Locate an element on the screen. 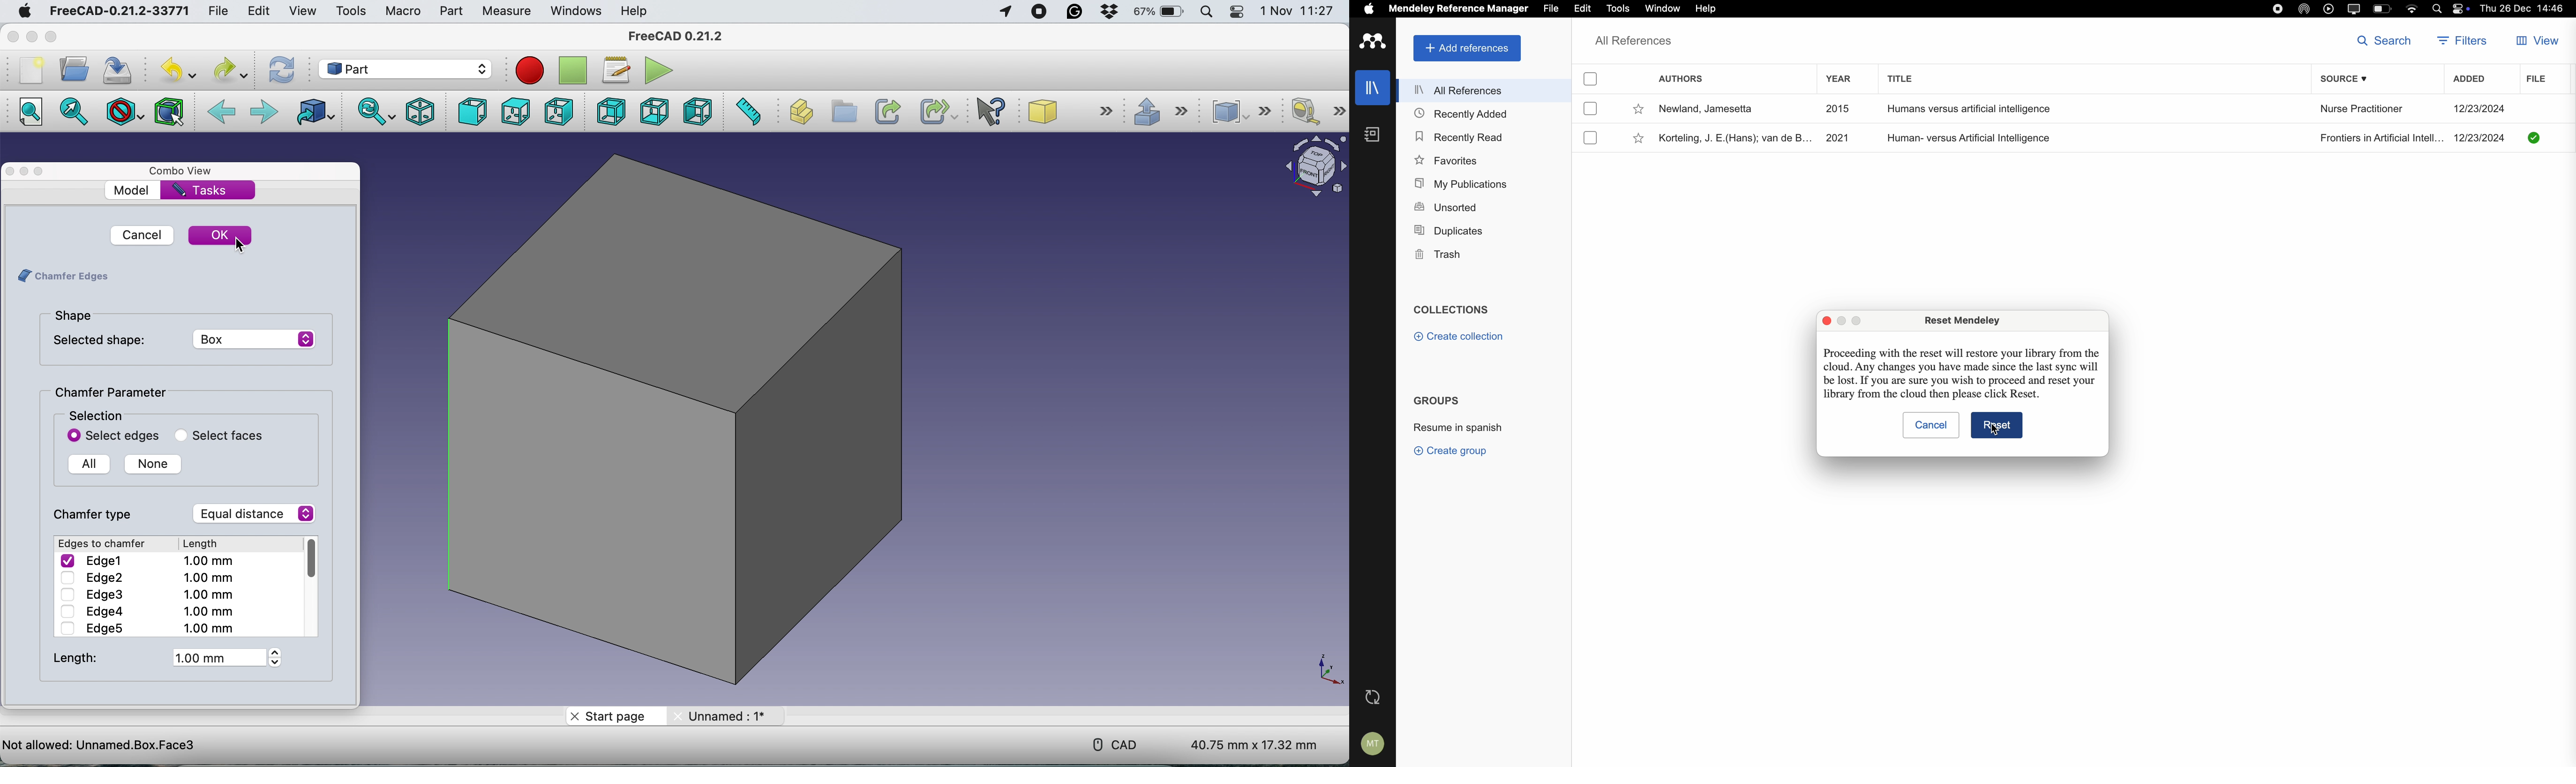 Image resolution: width=2576 pixels, height=784 pixels. draw style is located at coordinates (123, 111).